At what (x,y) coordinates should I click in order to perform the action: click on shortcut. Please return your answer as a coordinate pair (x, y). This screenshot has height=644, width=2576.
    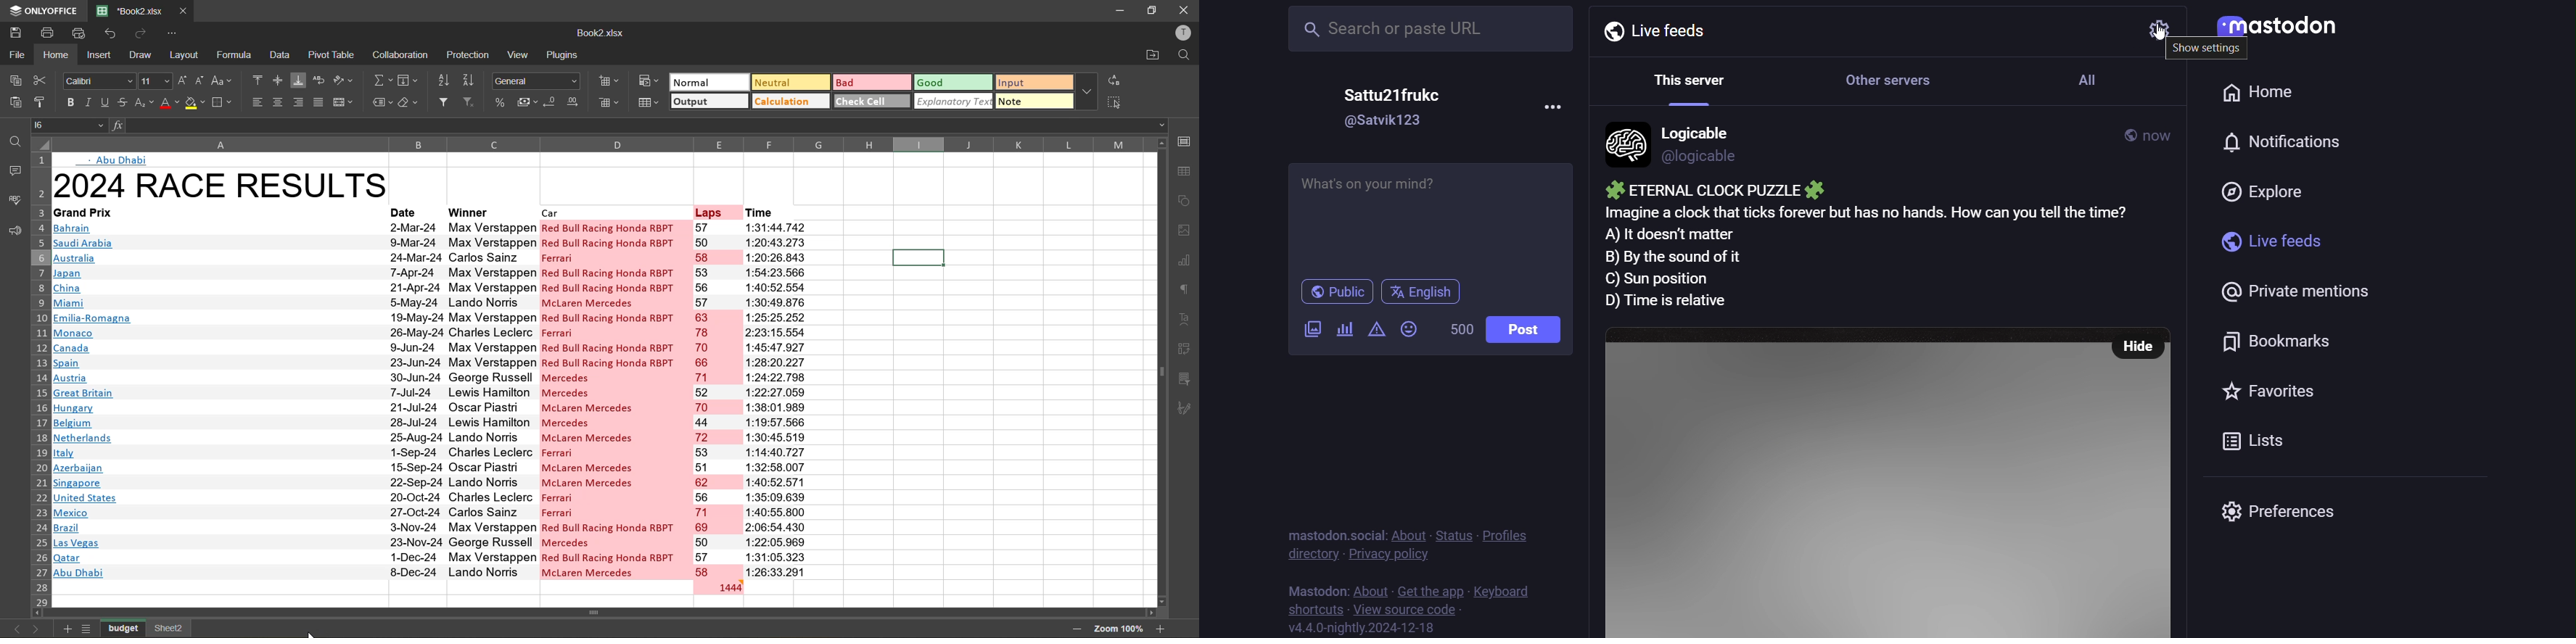
    Looking at the image, I should click on (1310, 609).